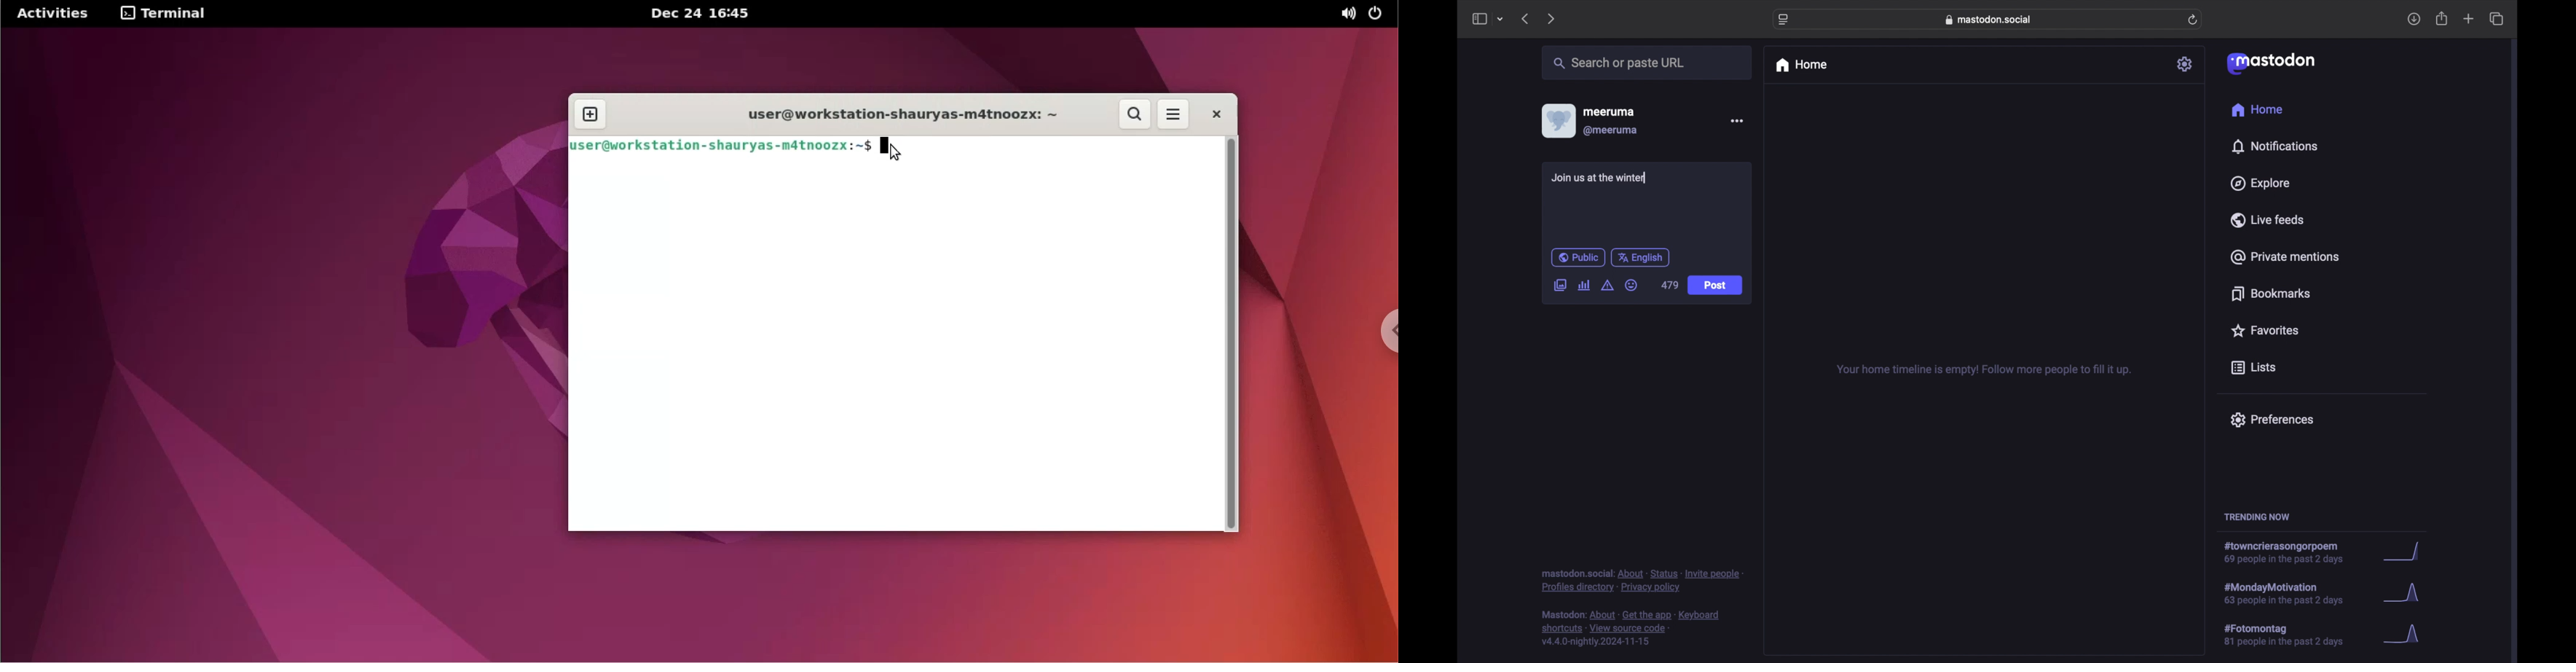  What do you see at coordinates (1584, 285) in the screenshot?
I see `add  poll` at bounding box center [1584, 285].